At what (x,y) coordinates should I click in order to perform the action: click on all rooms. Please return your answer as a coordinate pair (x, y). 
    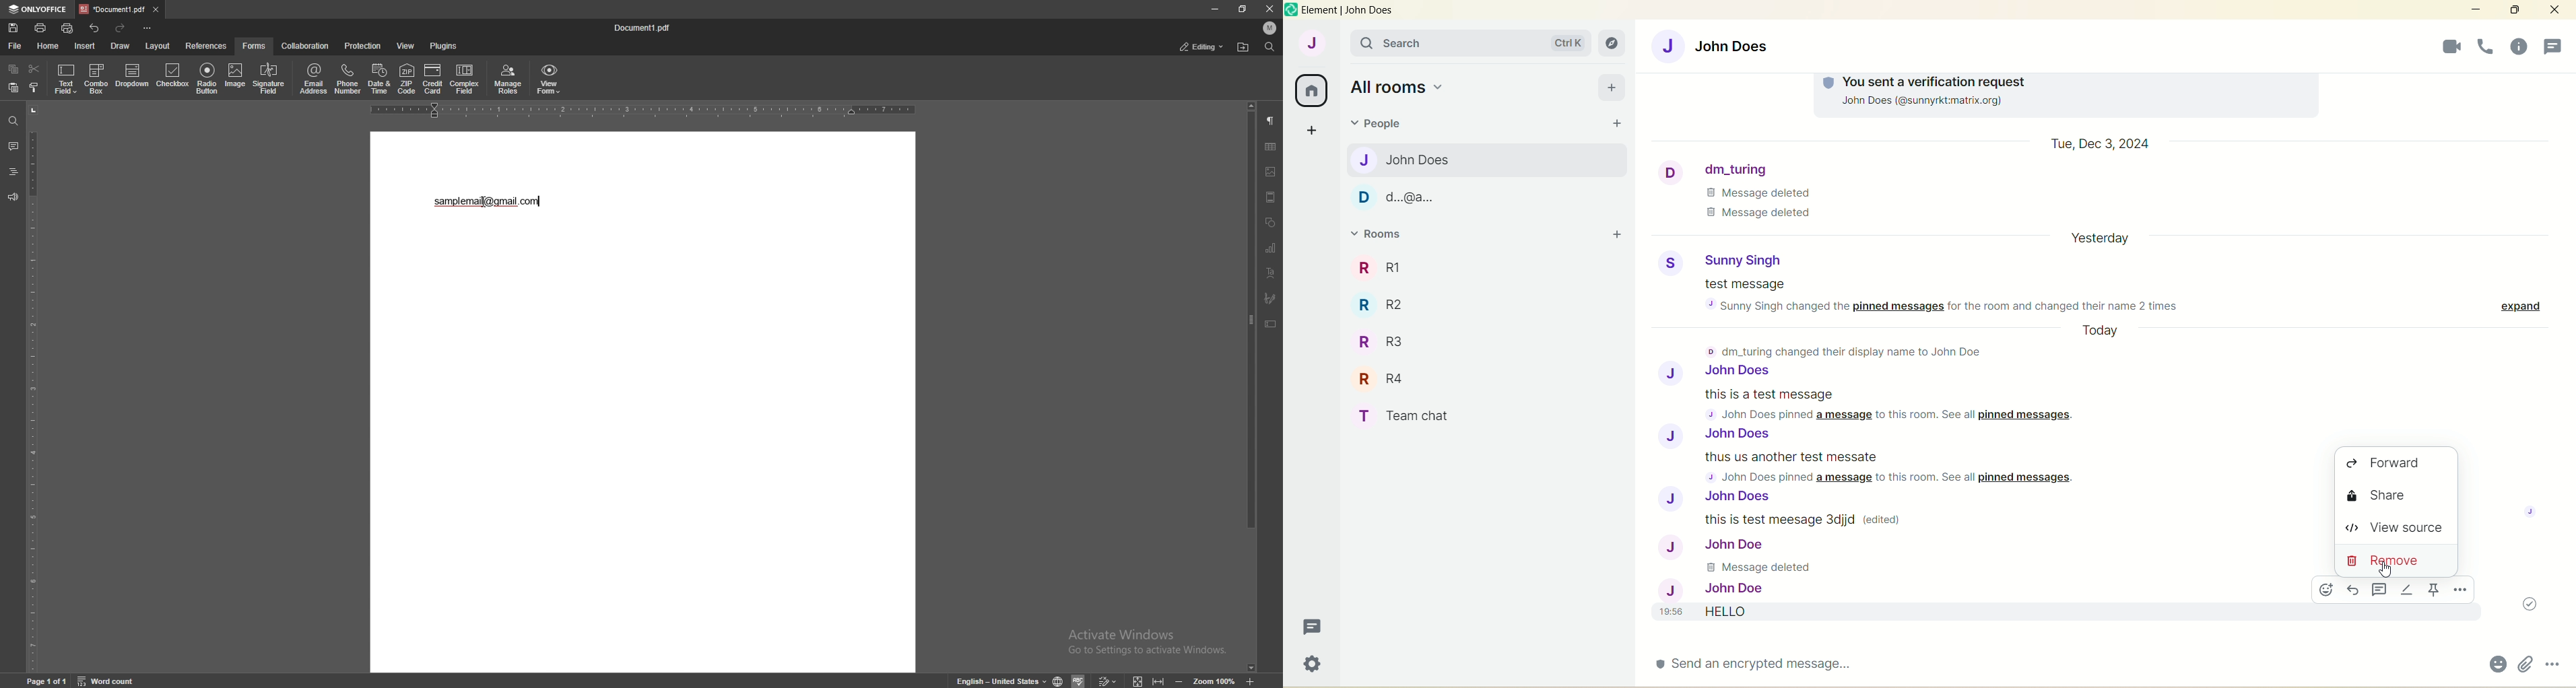
    Looking at the image, I should click on (1313, 90).